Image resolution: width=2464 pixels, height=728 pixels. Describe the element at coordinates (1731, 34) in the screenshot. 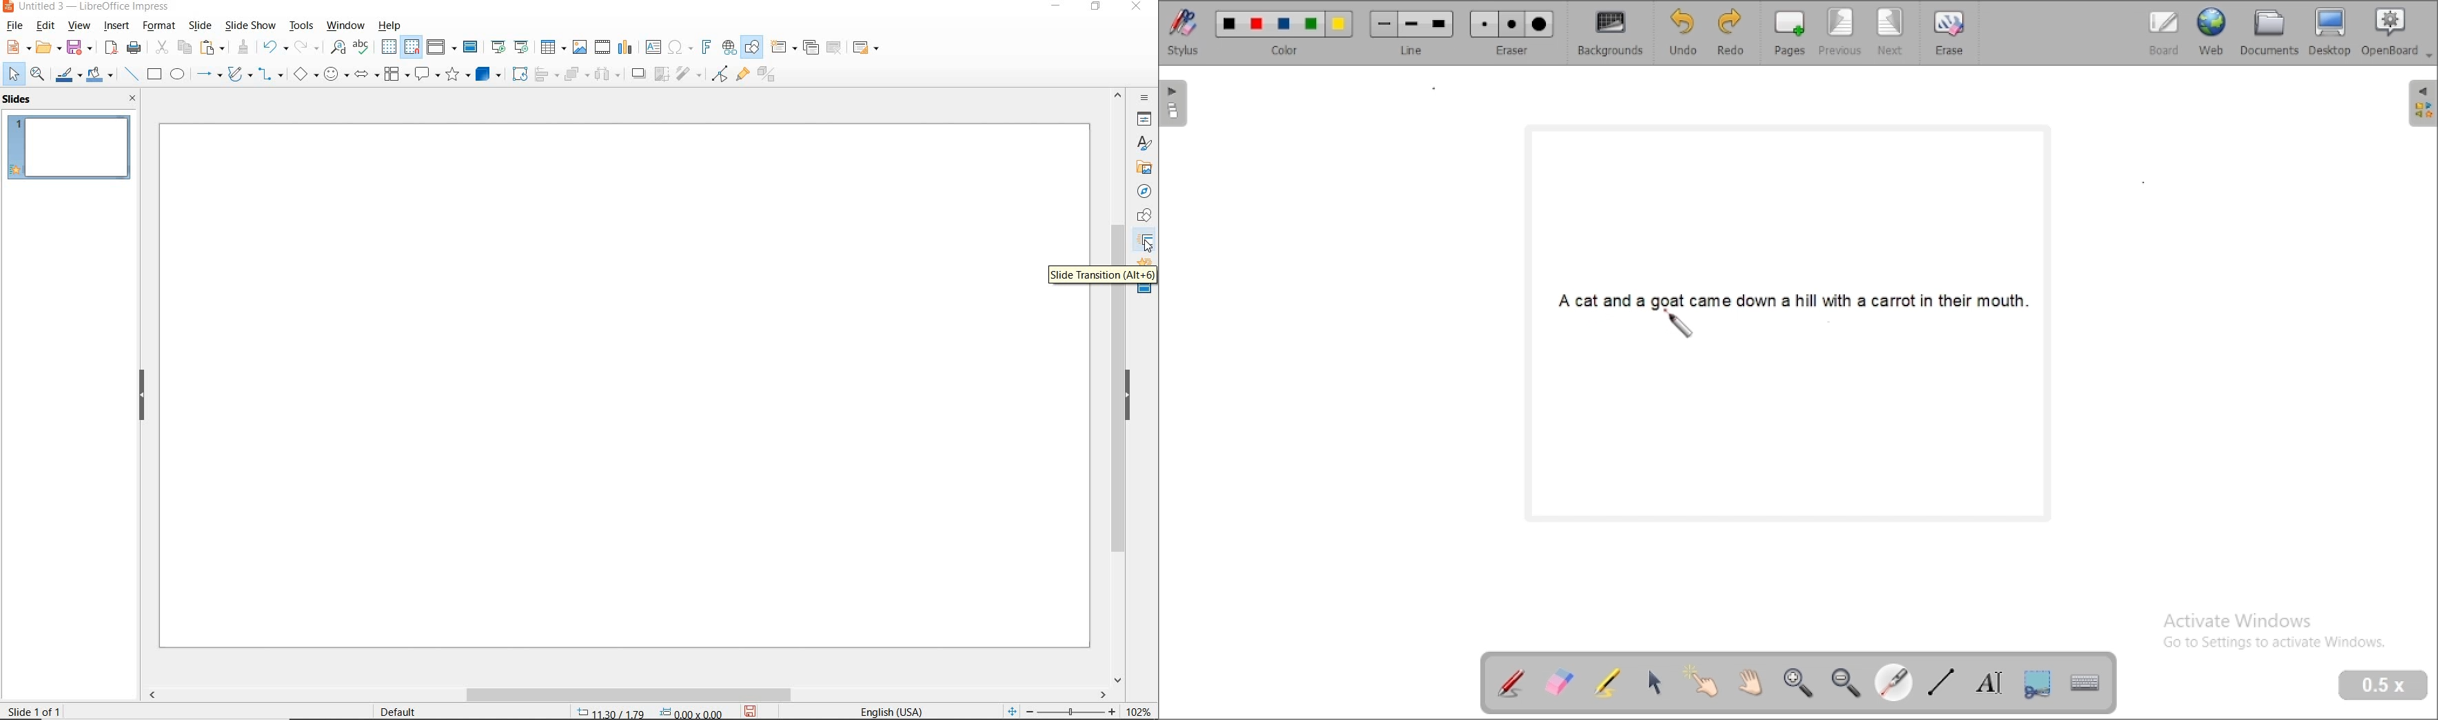

I see `redo` at that location.